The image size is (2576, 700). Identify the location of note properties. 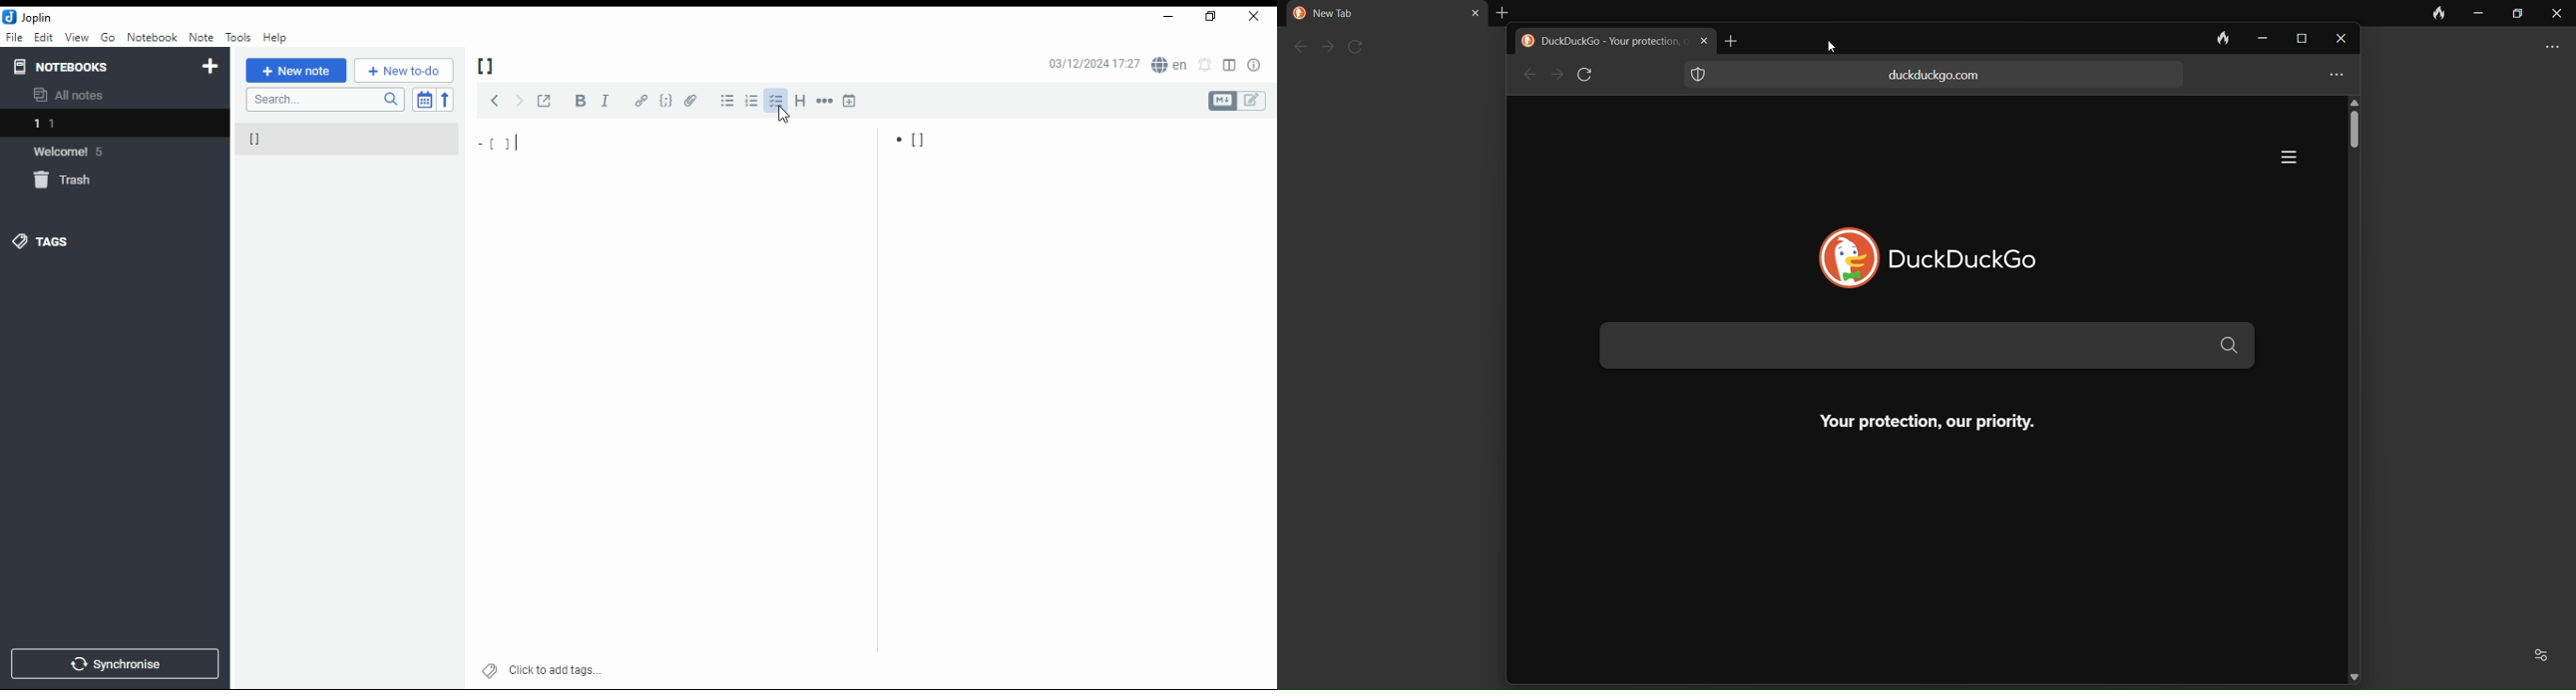
(1254, 65).